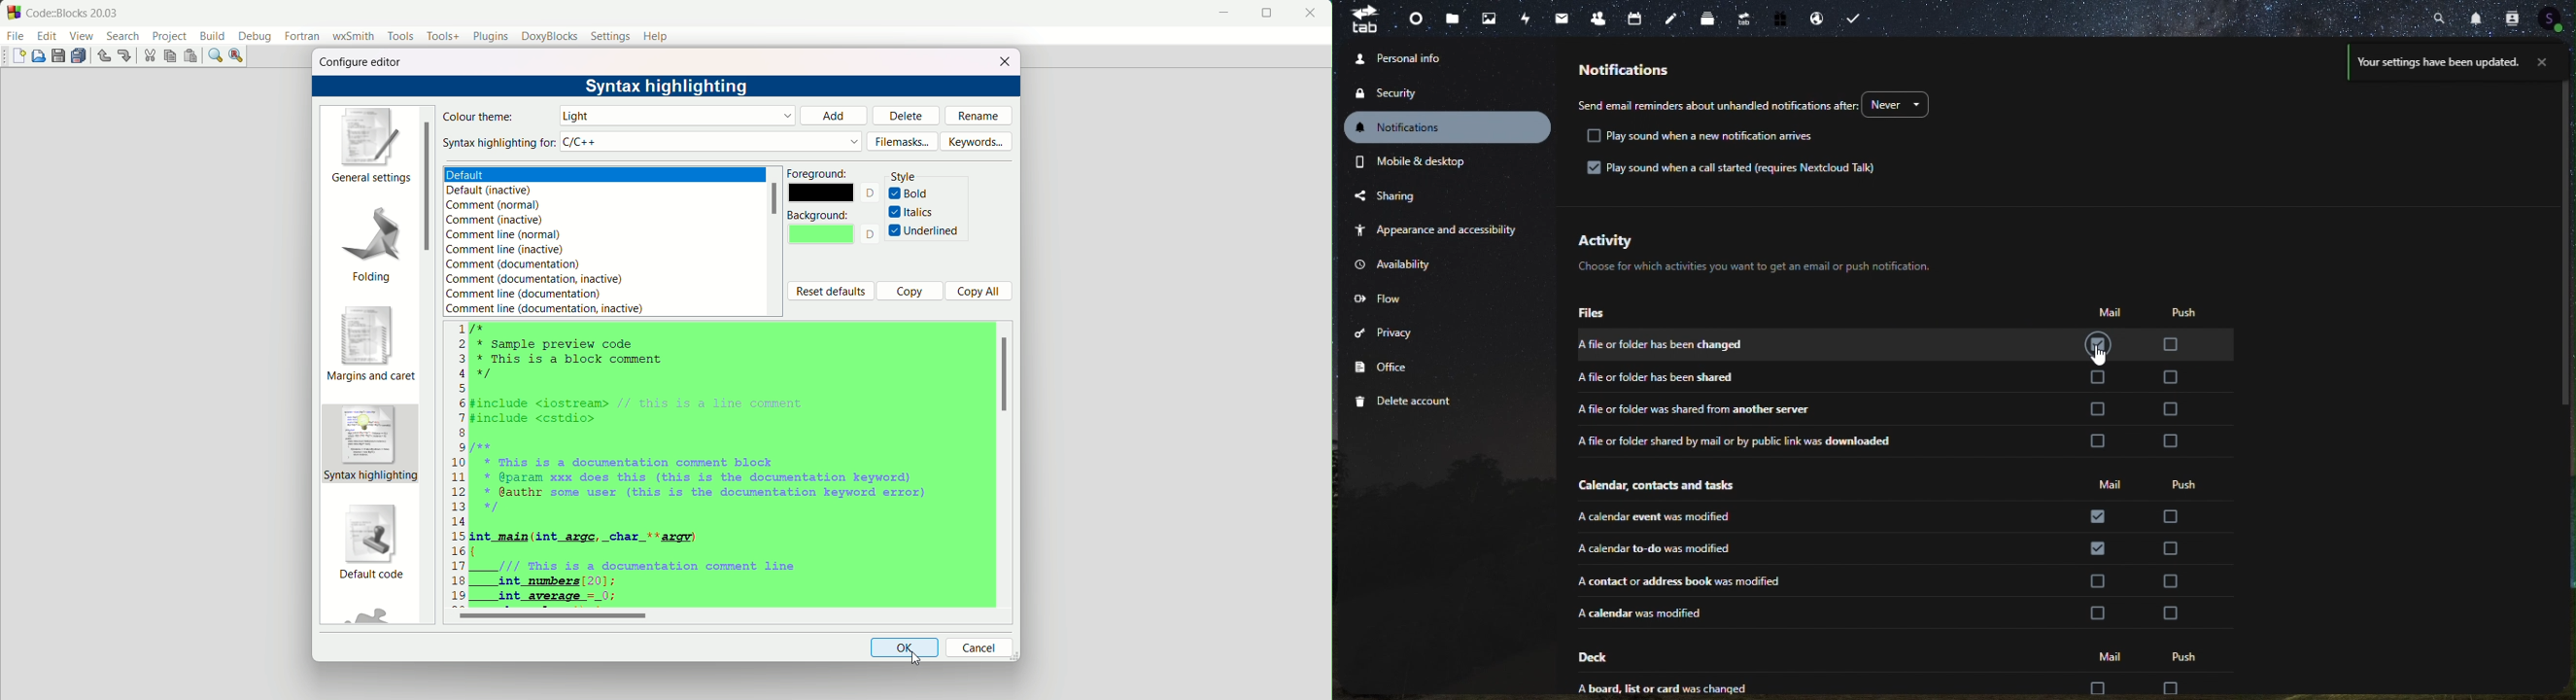  What do you see at coordinates (1709, 18) in the screenshot?
I see `deck` at bounding box center [1709, 18].